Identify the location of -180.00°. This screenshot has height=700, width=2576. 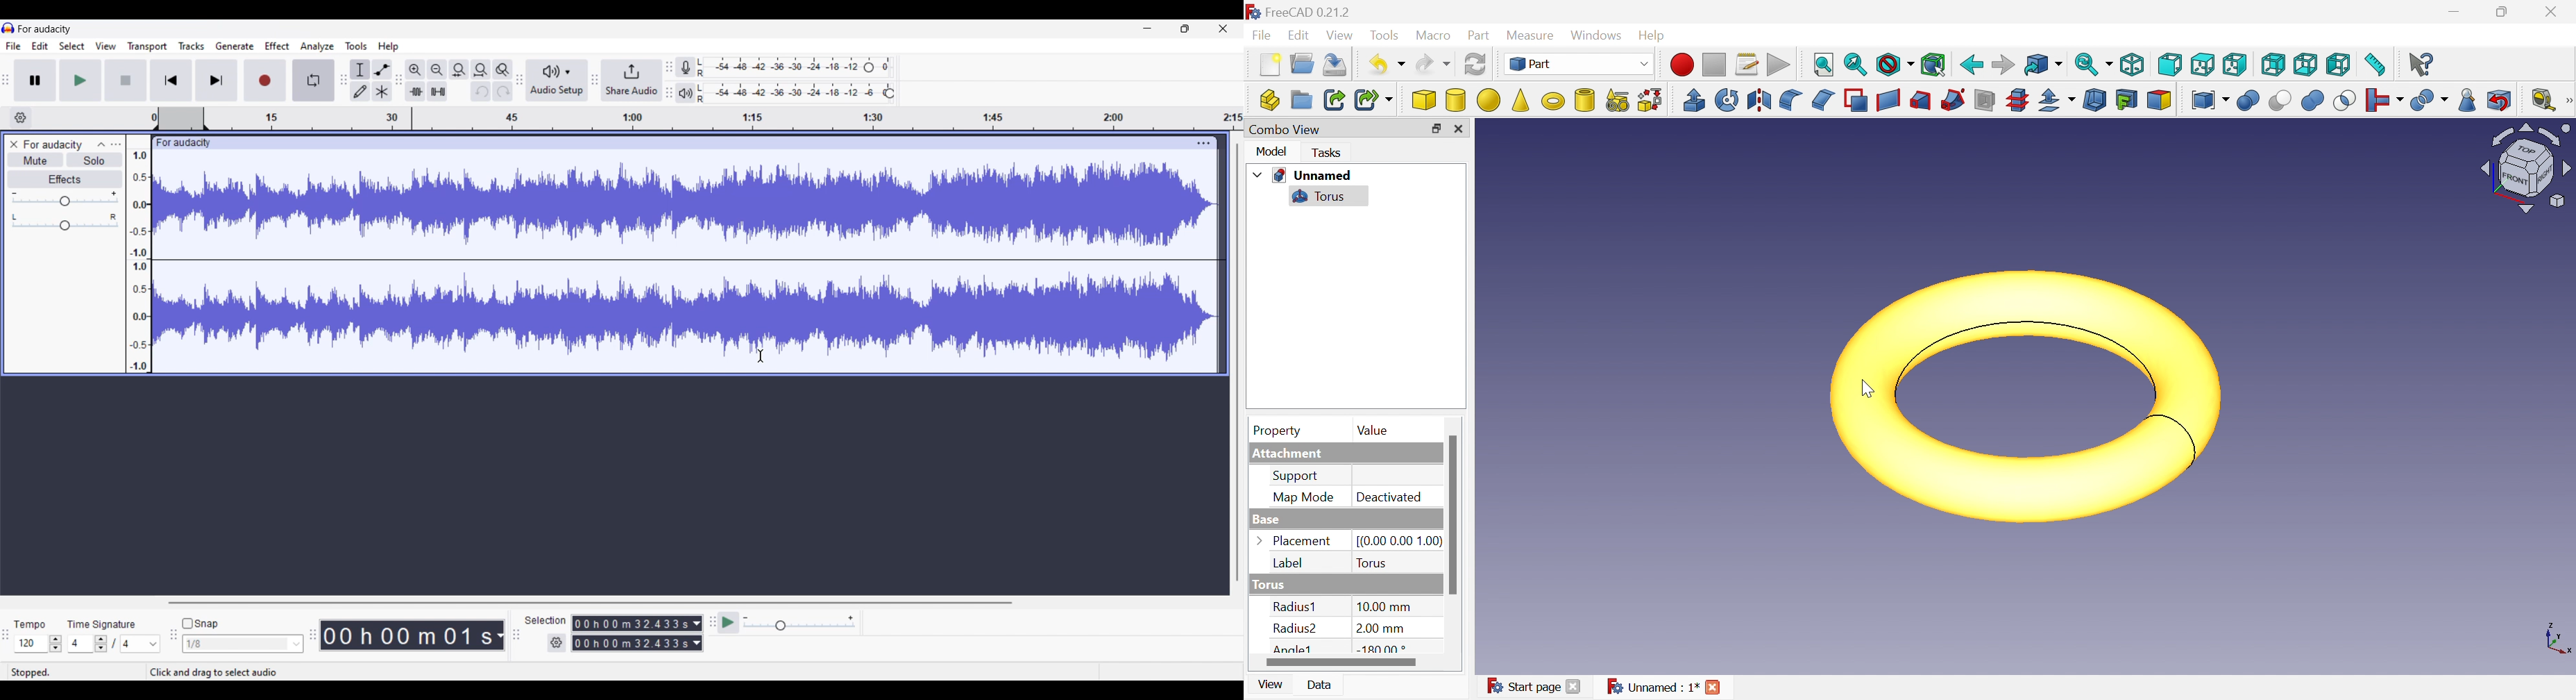
(1382, 649).